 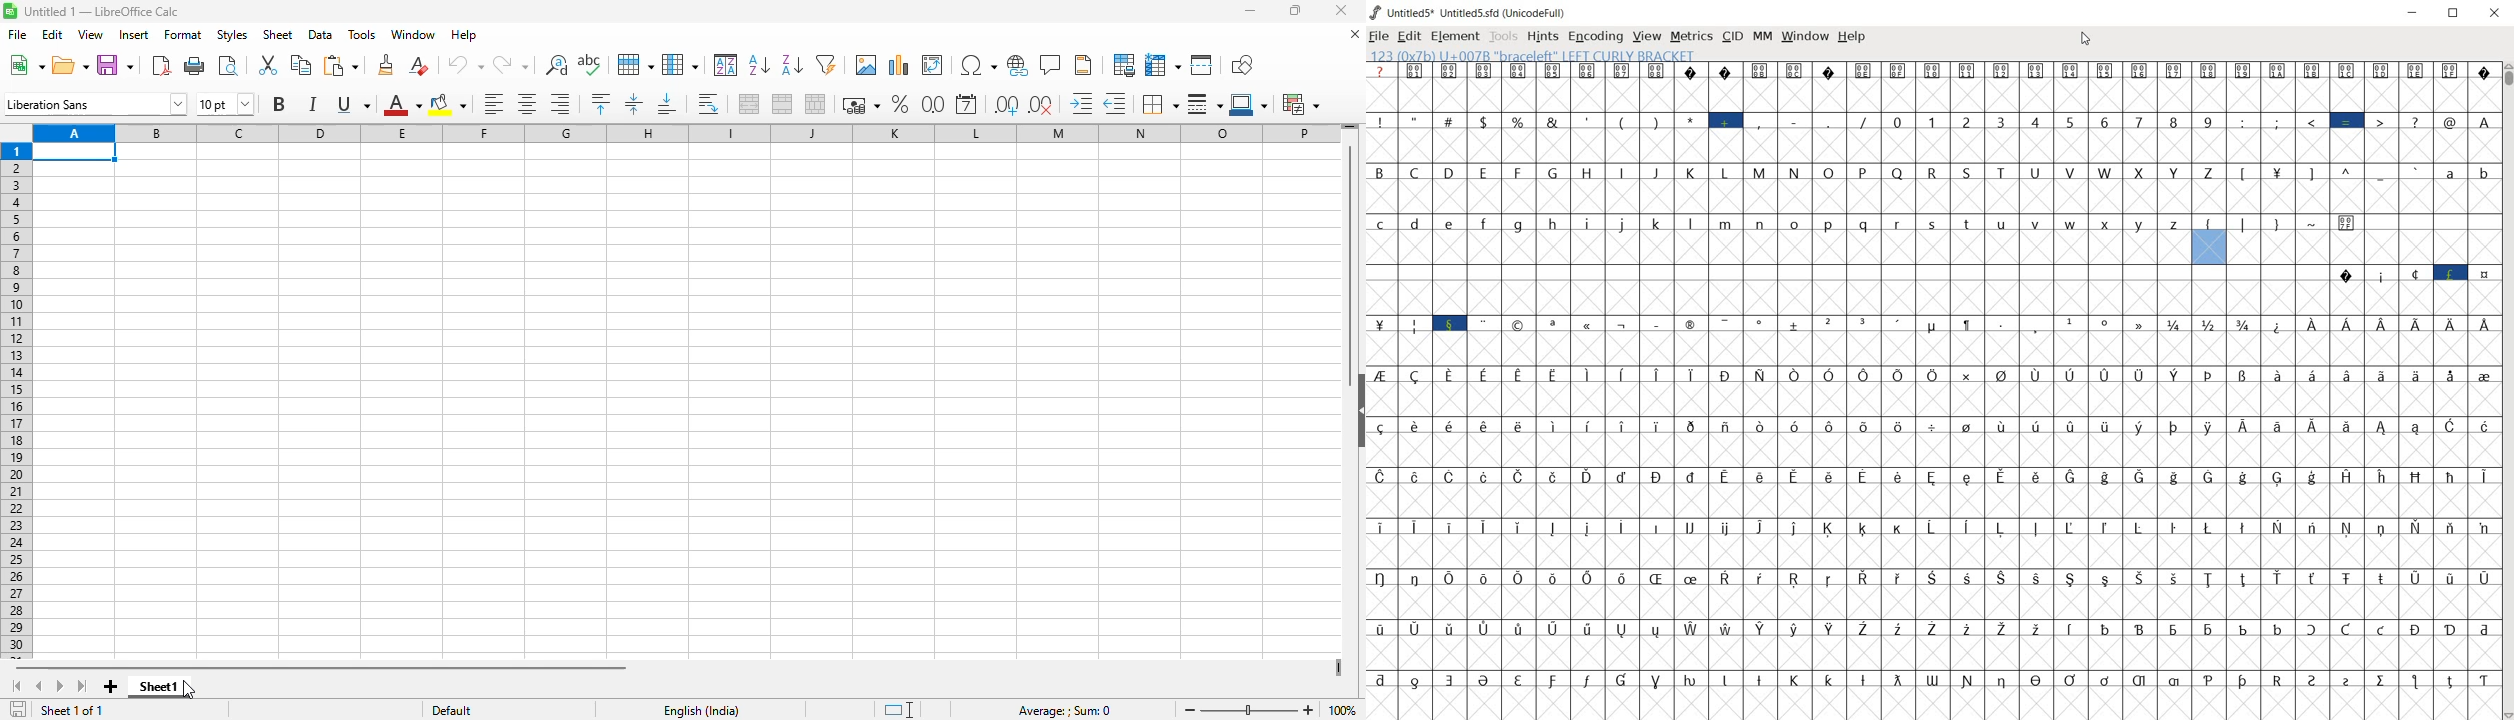 I want to click on borders, so click(x=1160, y=104).